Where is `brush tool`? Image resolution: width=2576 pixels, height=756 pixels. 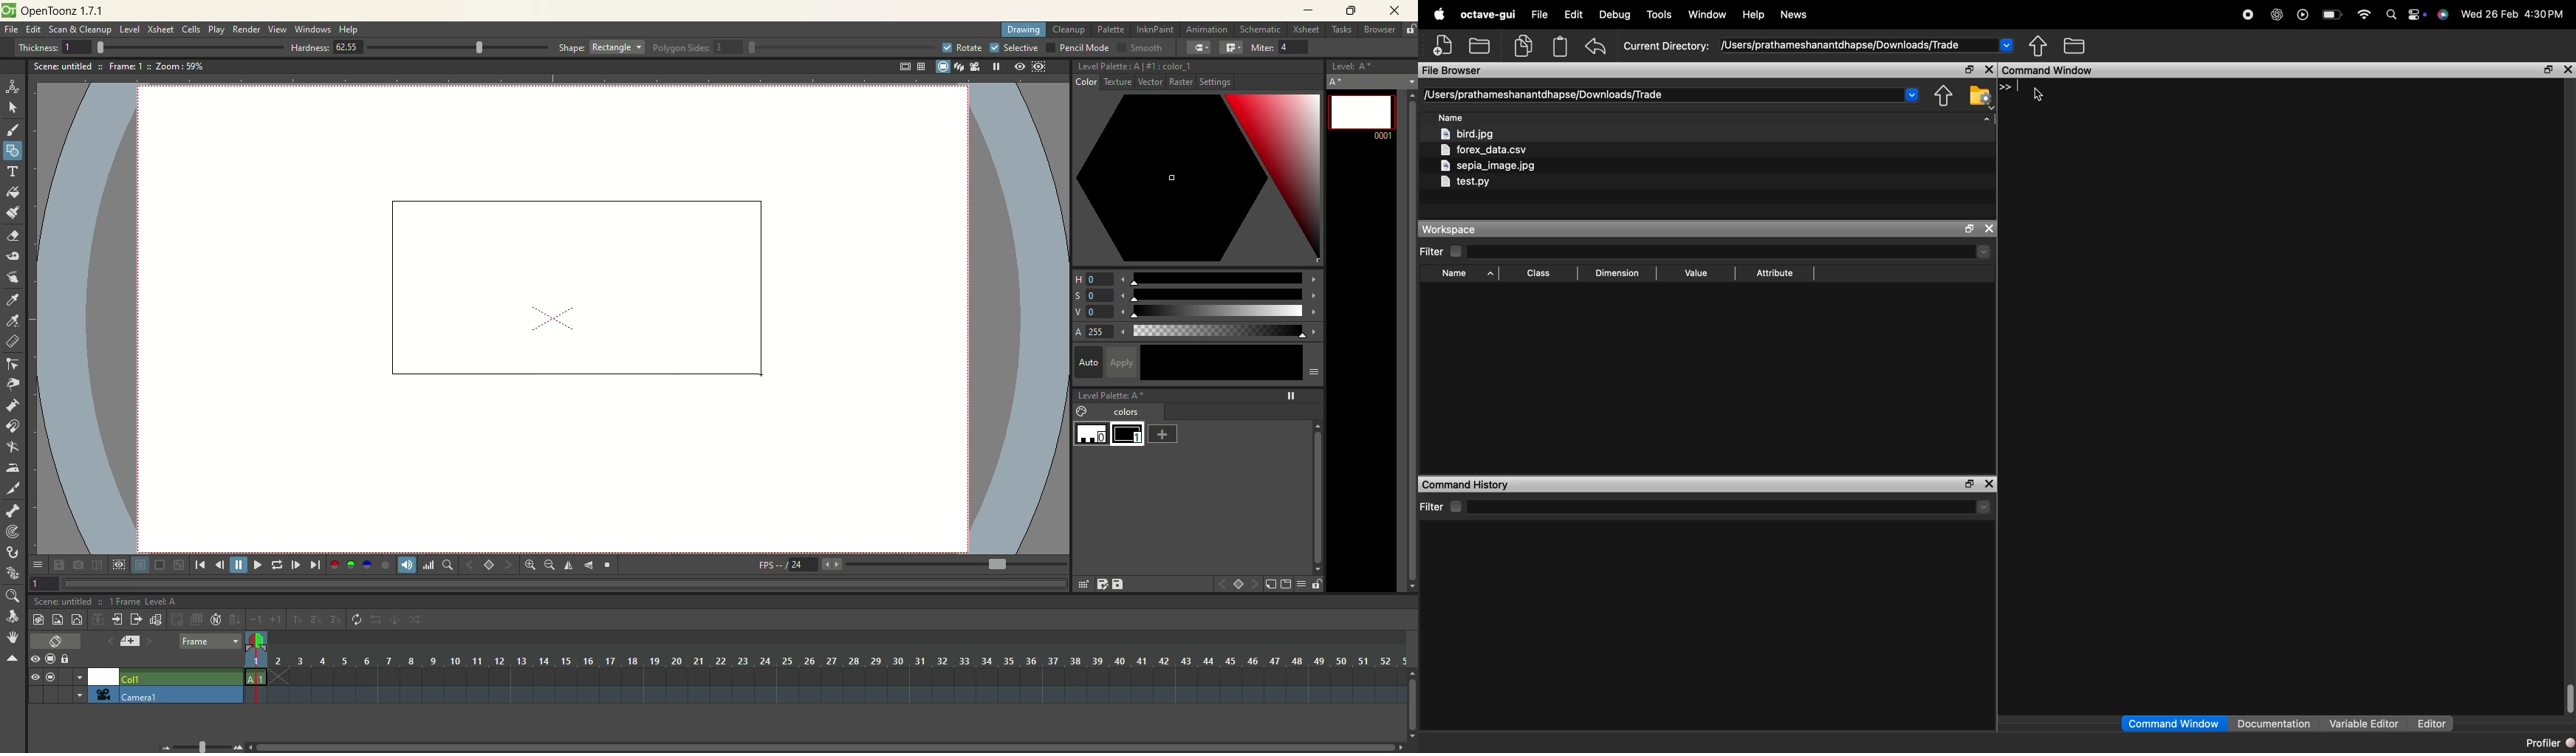 brush tool is located at coordinates (14, 131).